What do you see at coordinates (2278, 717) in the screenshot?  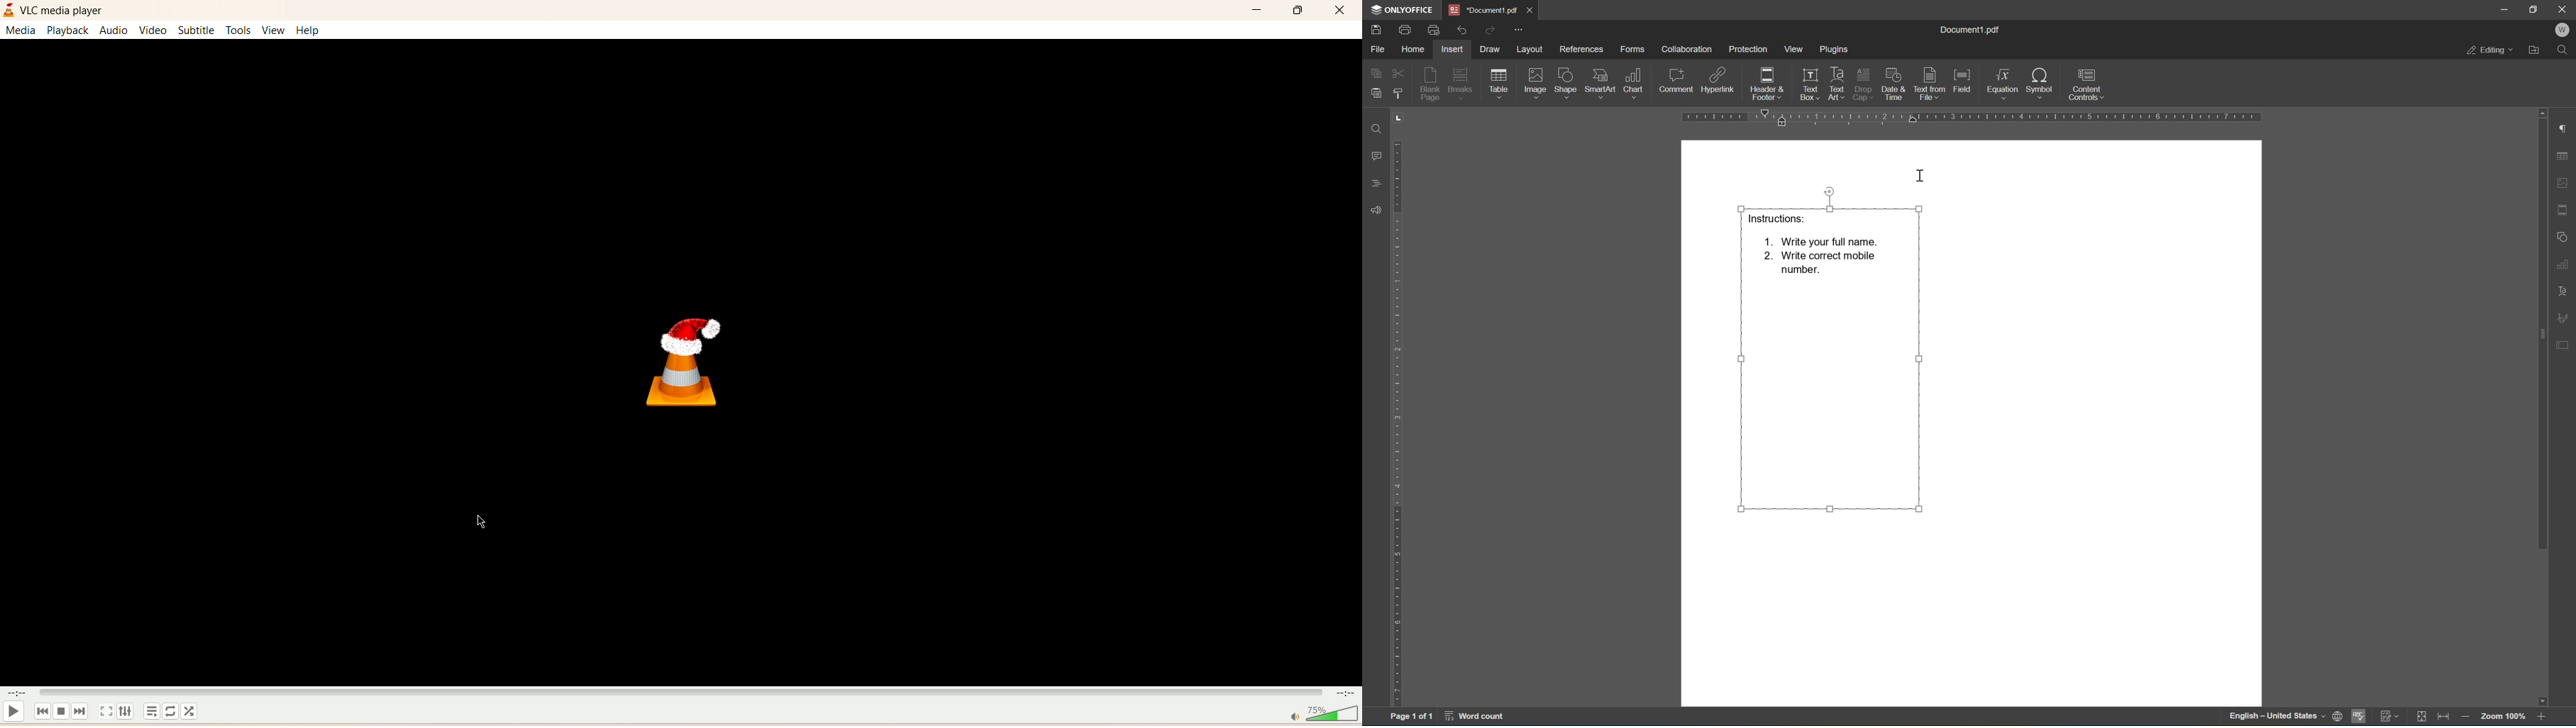 I see `english - united states` at bounding box center [2278, 717].